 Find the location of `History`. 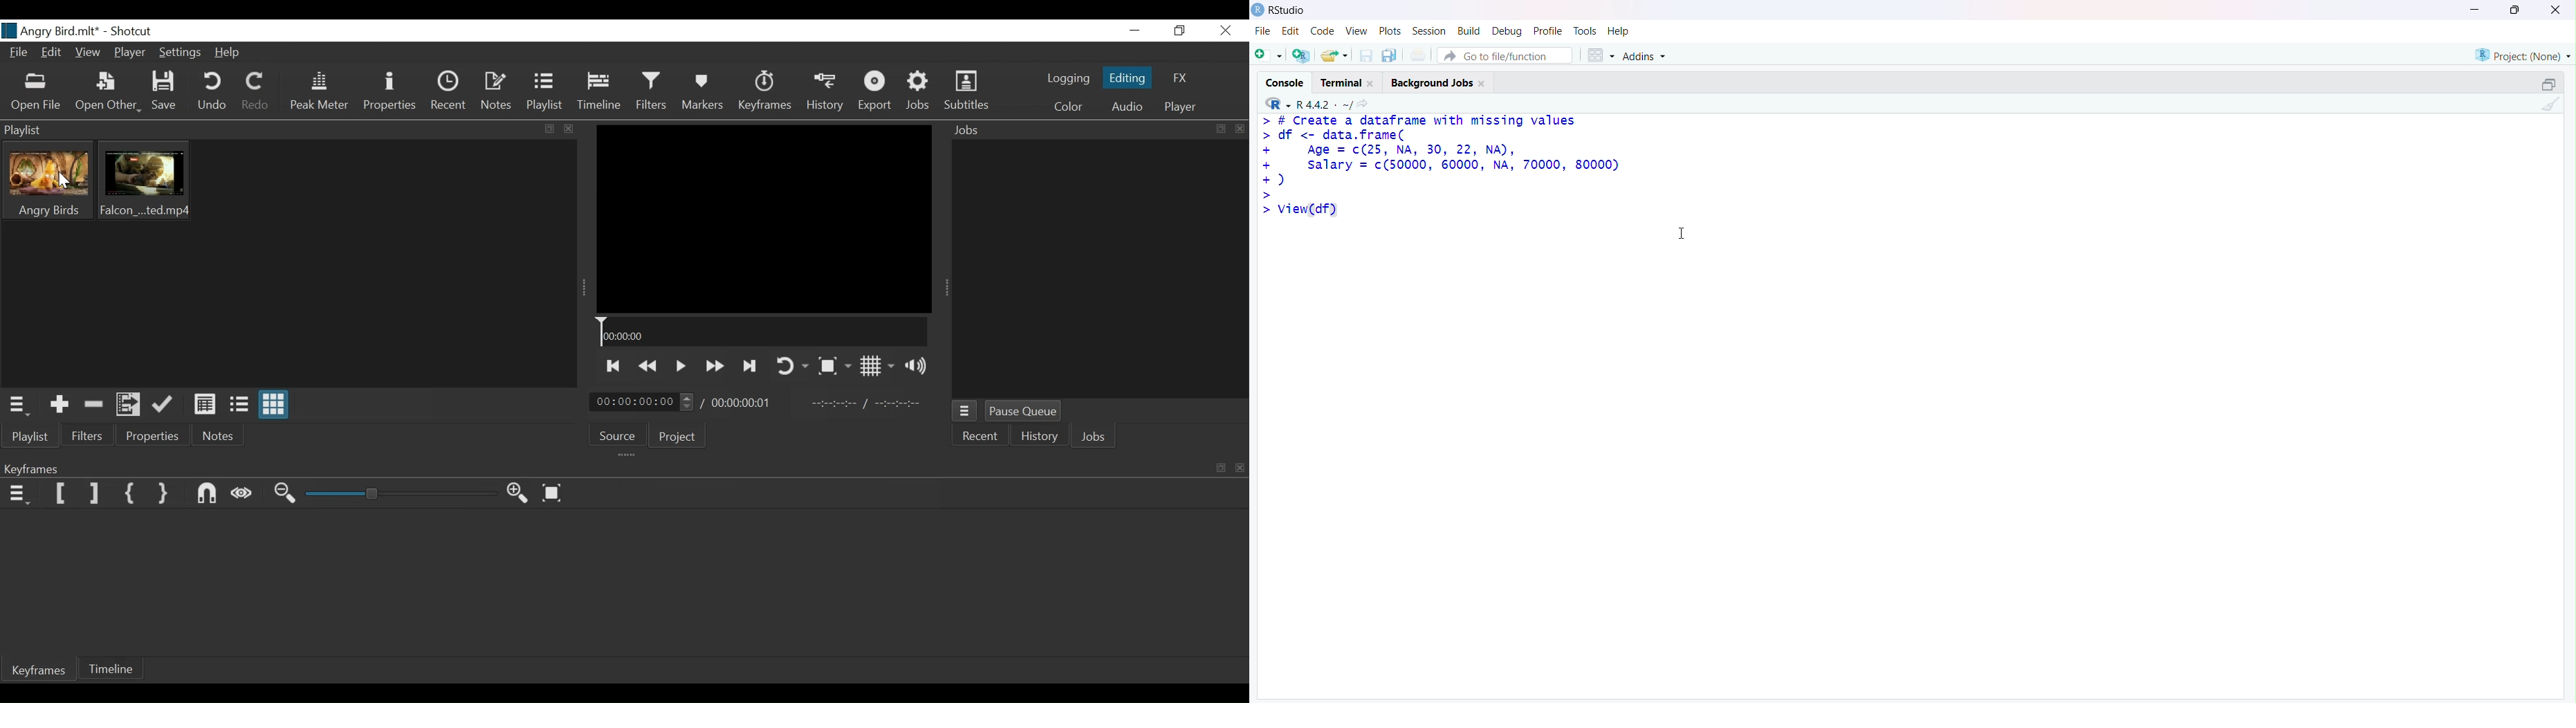

History is located at coordinates (824, 93).